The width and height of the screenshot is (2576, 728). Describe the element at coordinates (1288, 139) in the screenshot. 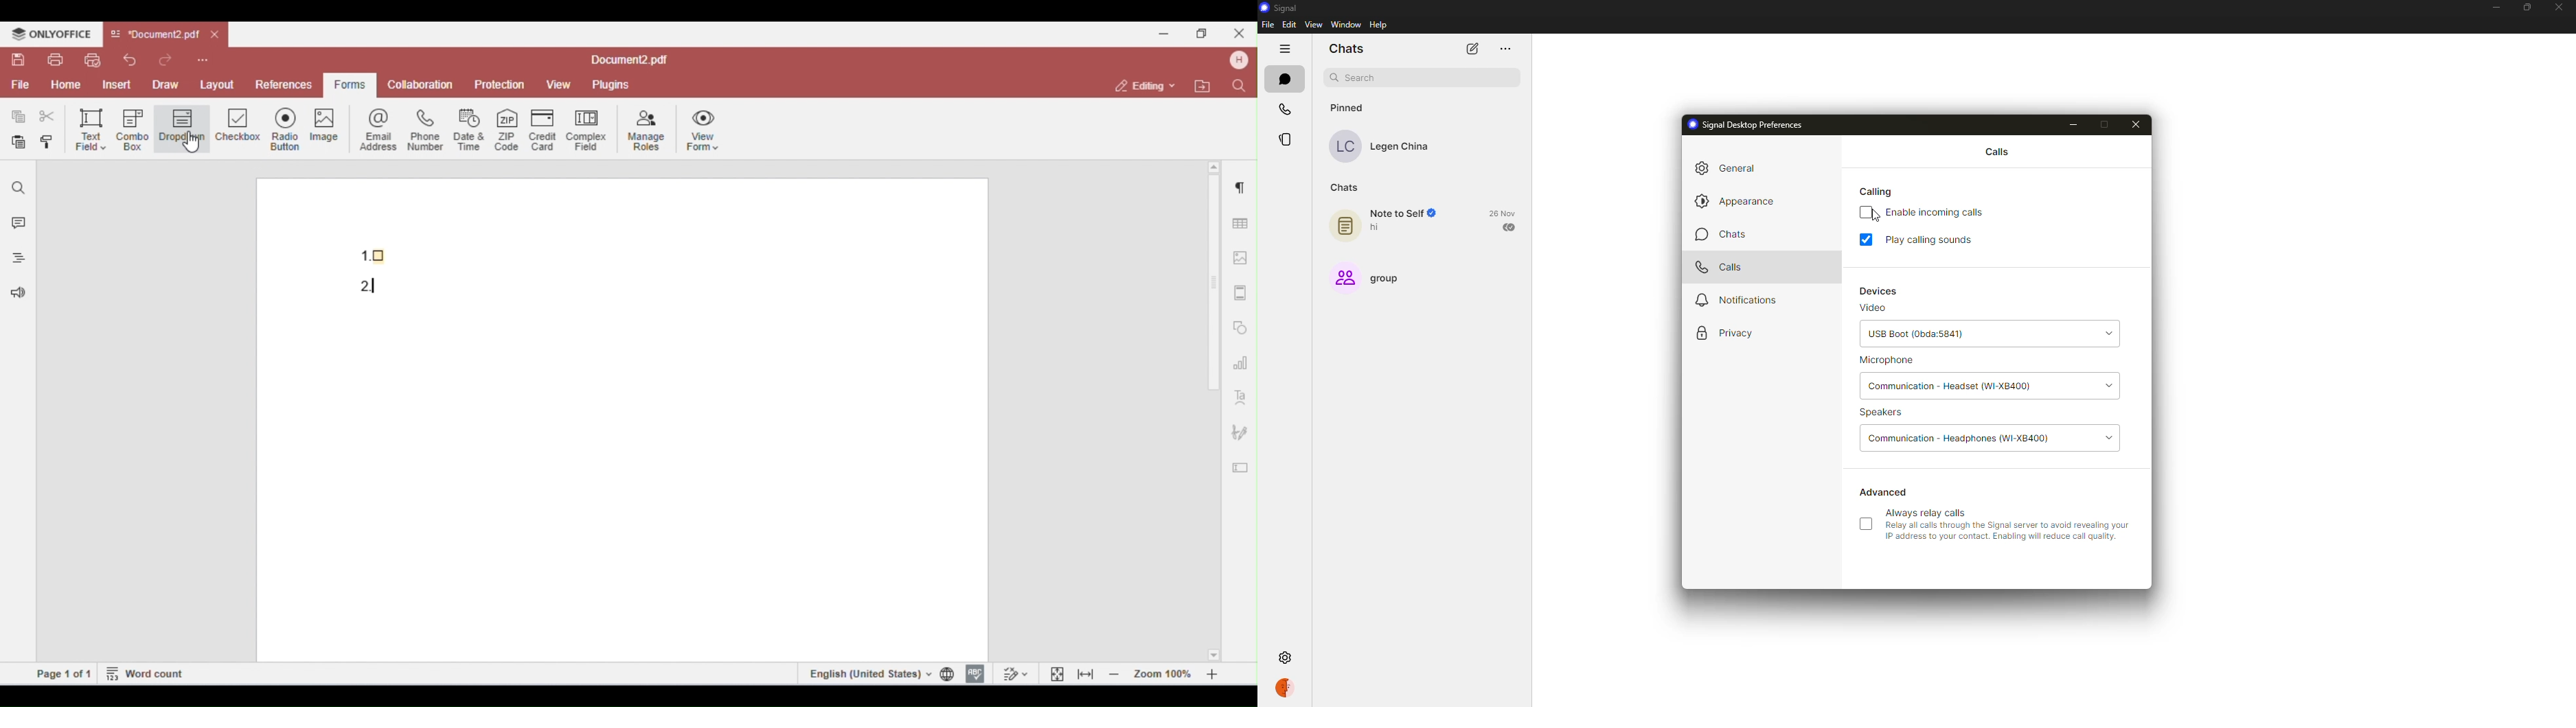

I see `stories` at that location.